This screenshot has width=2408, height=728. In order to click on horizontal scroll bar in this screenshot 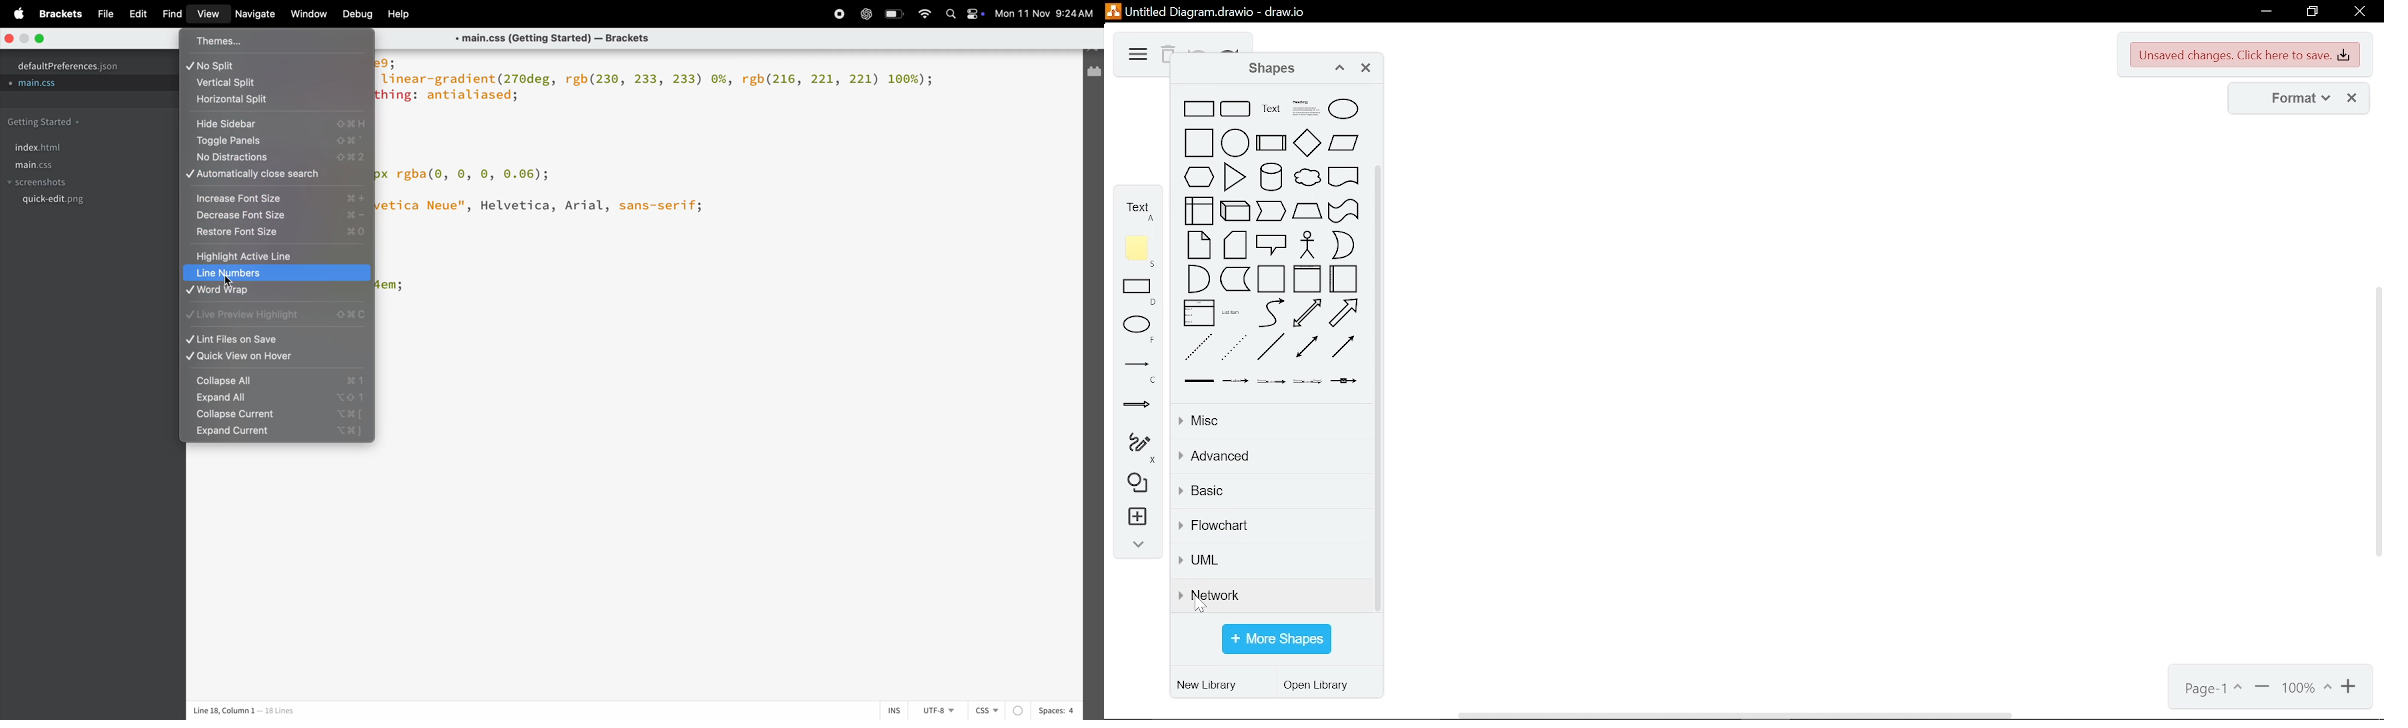, I will do `click(1738, 714)`.